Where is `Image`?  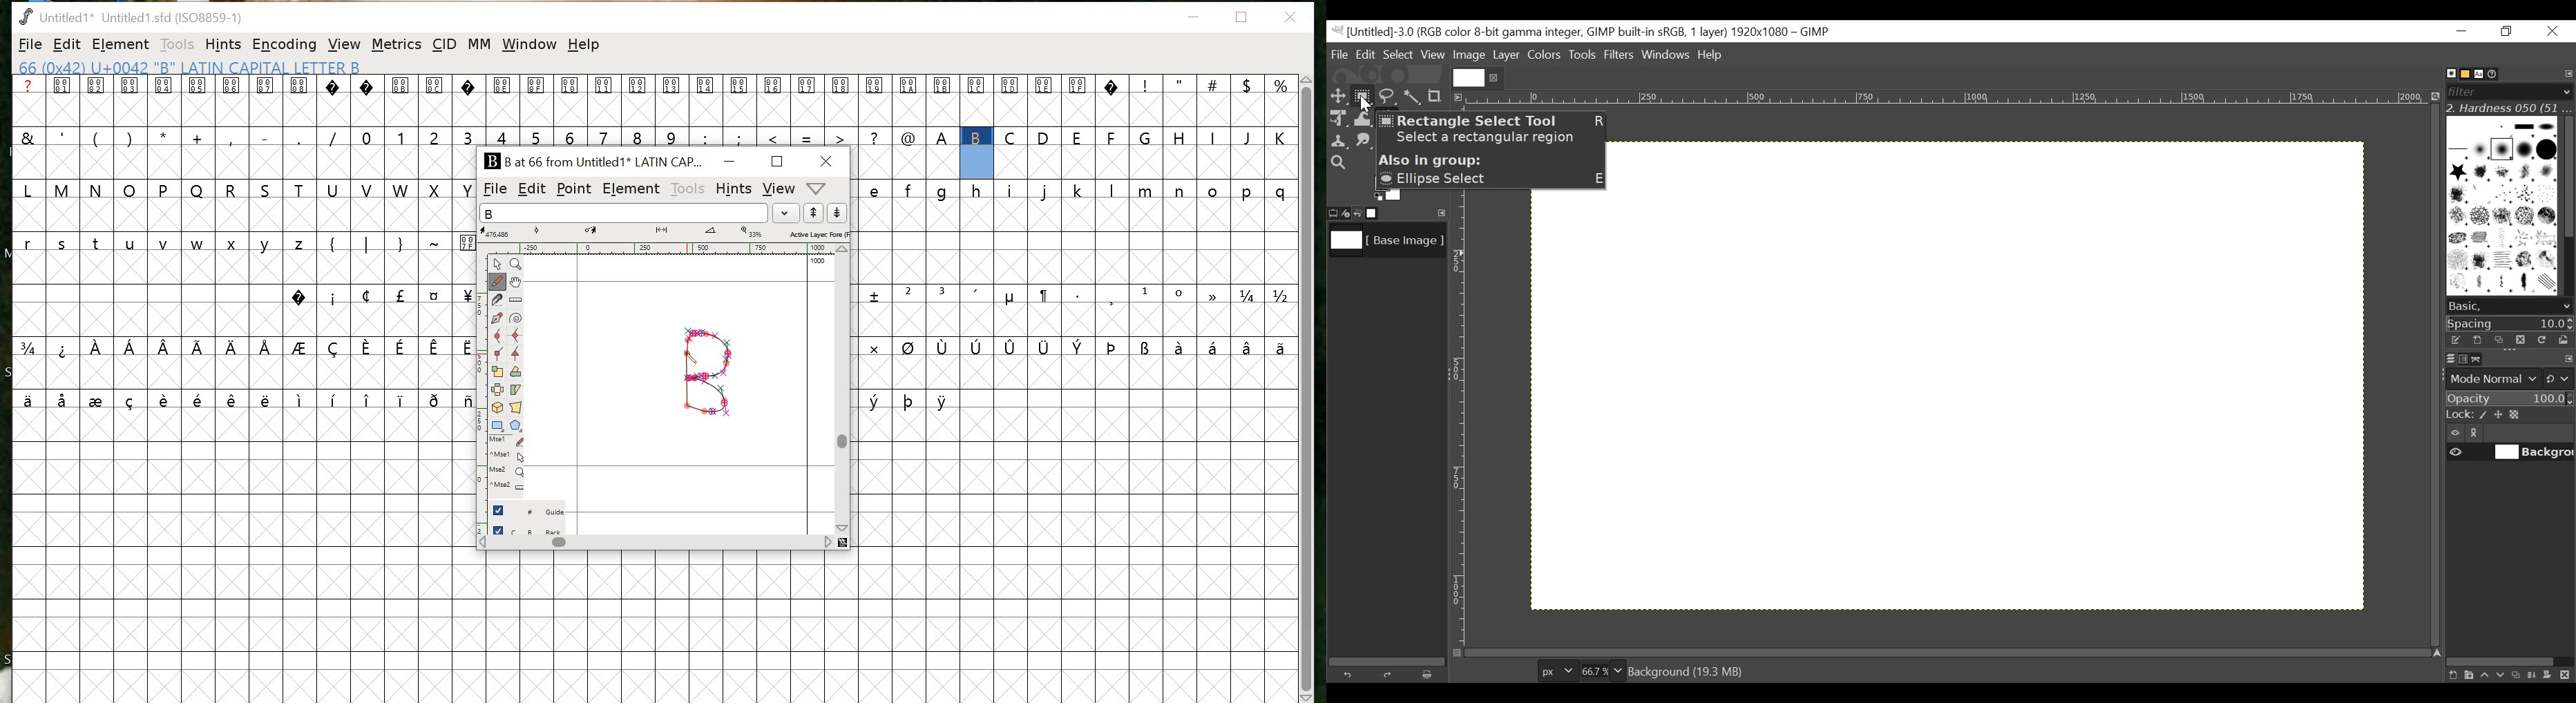 Image is located at coordinates (1385, 243).